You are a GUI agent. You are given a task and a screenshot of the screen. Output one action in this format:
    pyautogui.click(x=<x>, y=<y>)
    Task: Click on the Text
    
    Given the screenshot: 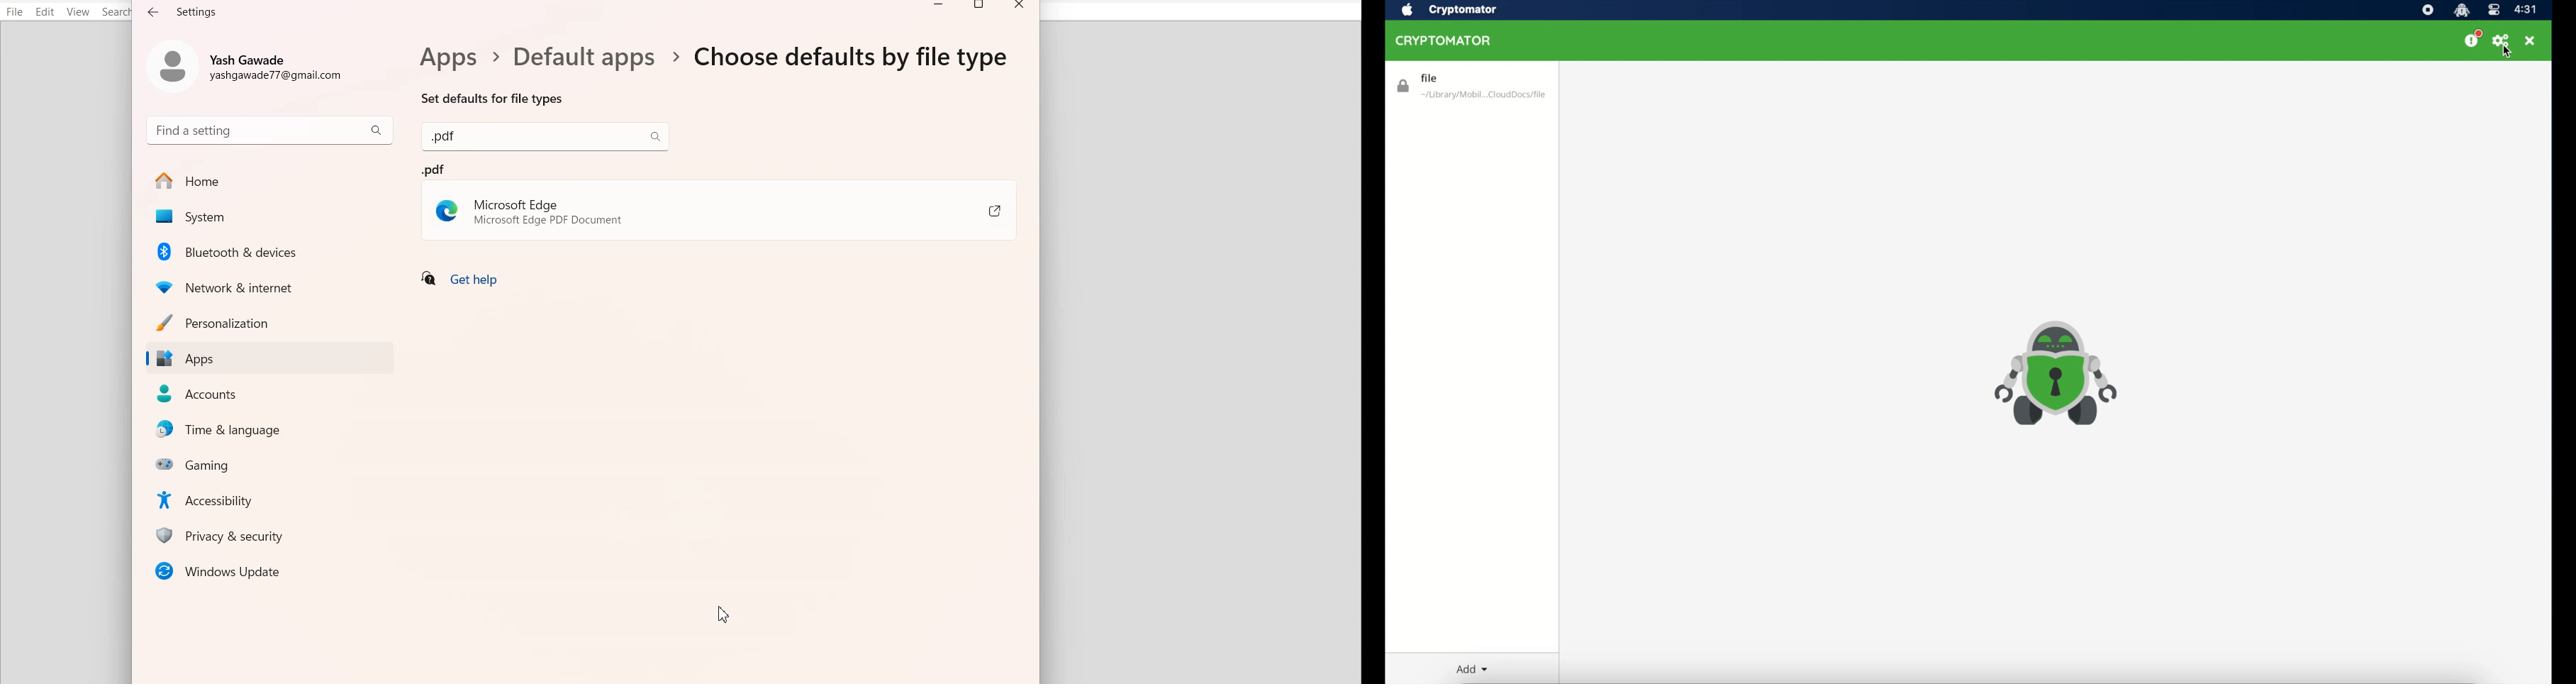 What is the action you would take?
    pyautogui.click(x=716, y=57)
    